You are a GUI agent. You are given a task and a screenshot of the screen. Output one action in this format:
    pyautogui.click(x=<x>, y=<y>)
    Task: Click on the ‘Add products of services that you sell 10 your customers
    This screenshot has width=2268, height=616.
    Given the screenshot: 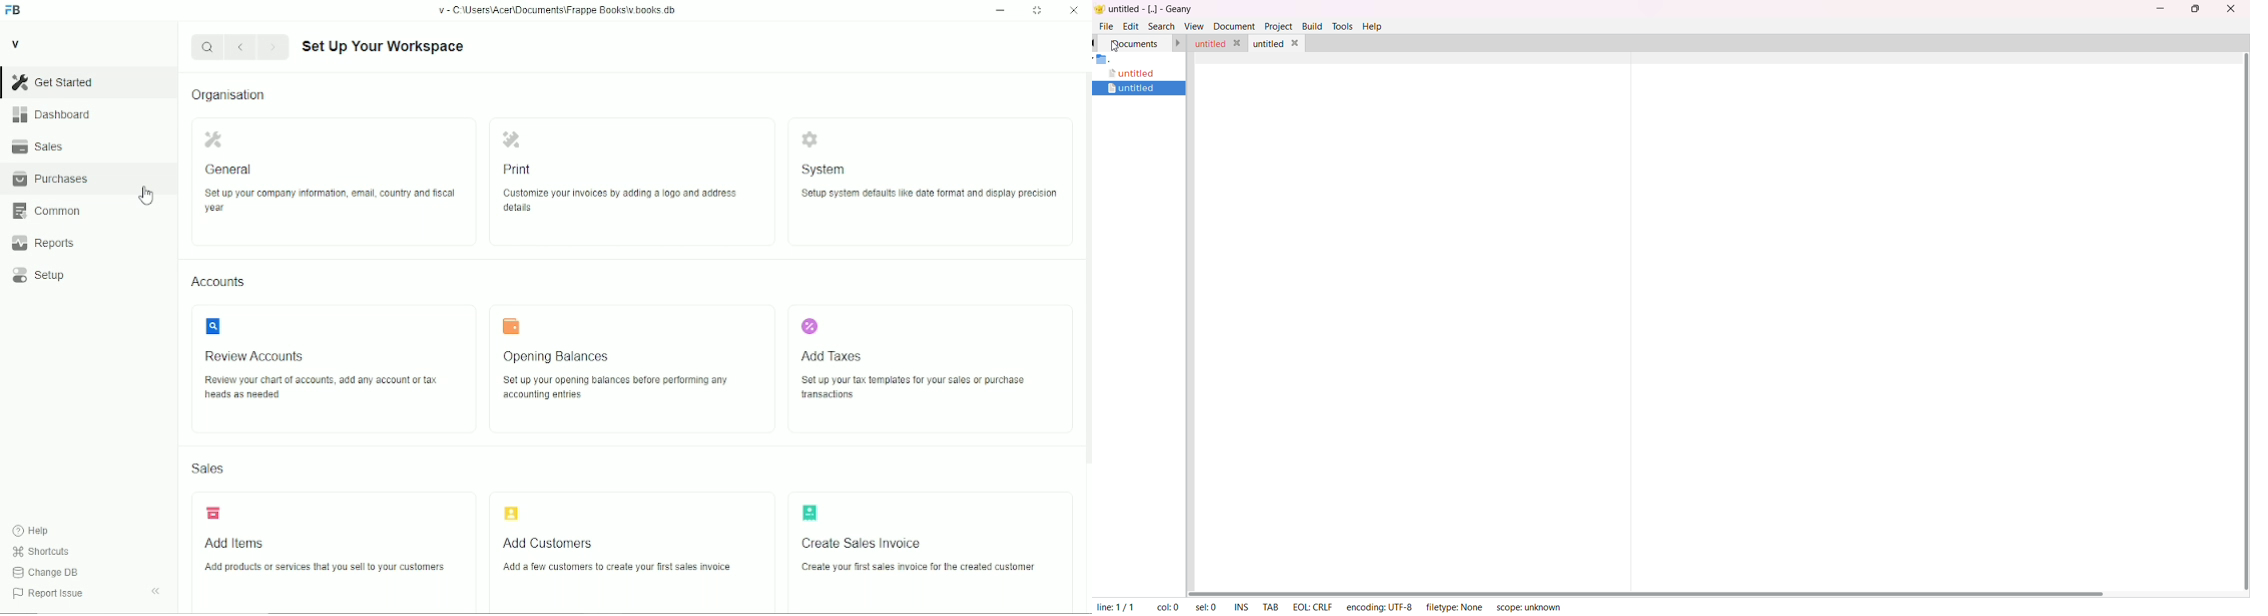 What is the action you would take?
    pyautogui.click(x=329, y=568)
    